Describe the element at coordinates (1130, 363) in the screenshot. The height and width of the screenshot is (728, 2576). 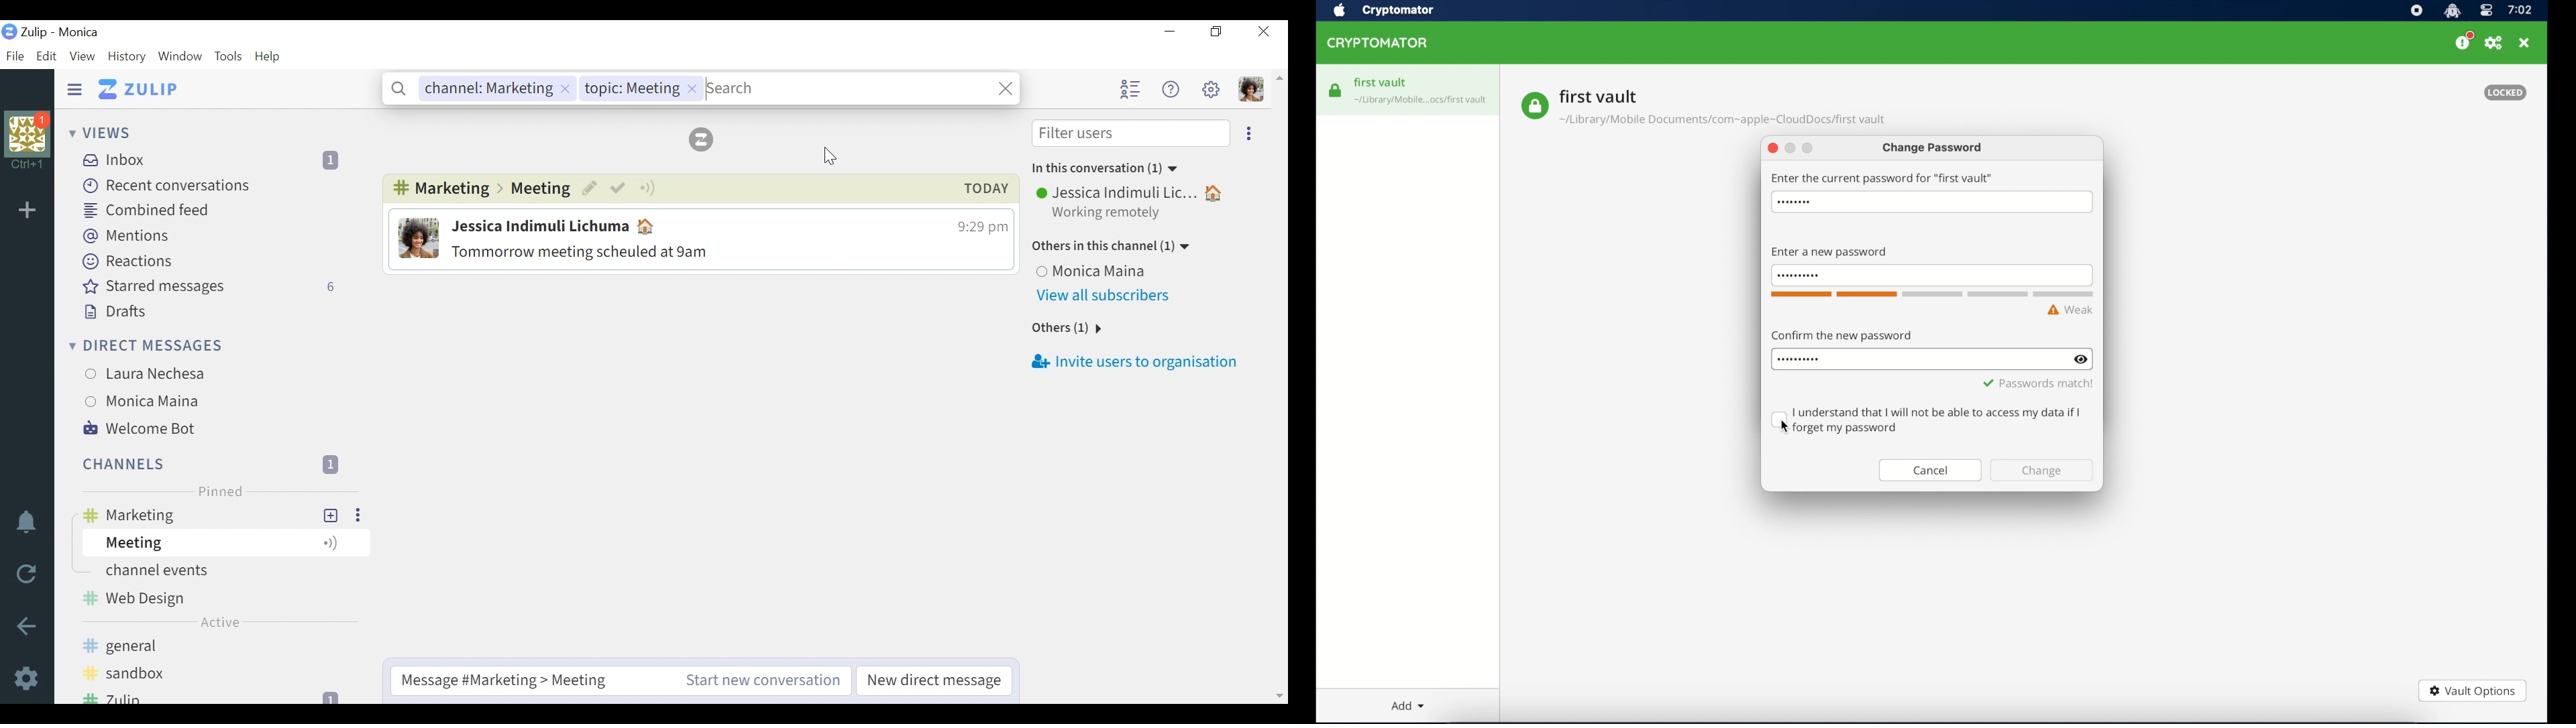
I see `Invite users to organisation ` at that location.